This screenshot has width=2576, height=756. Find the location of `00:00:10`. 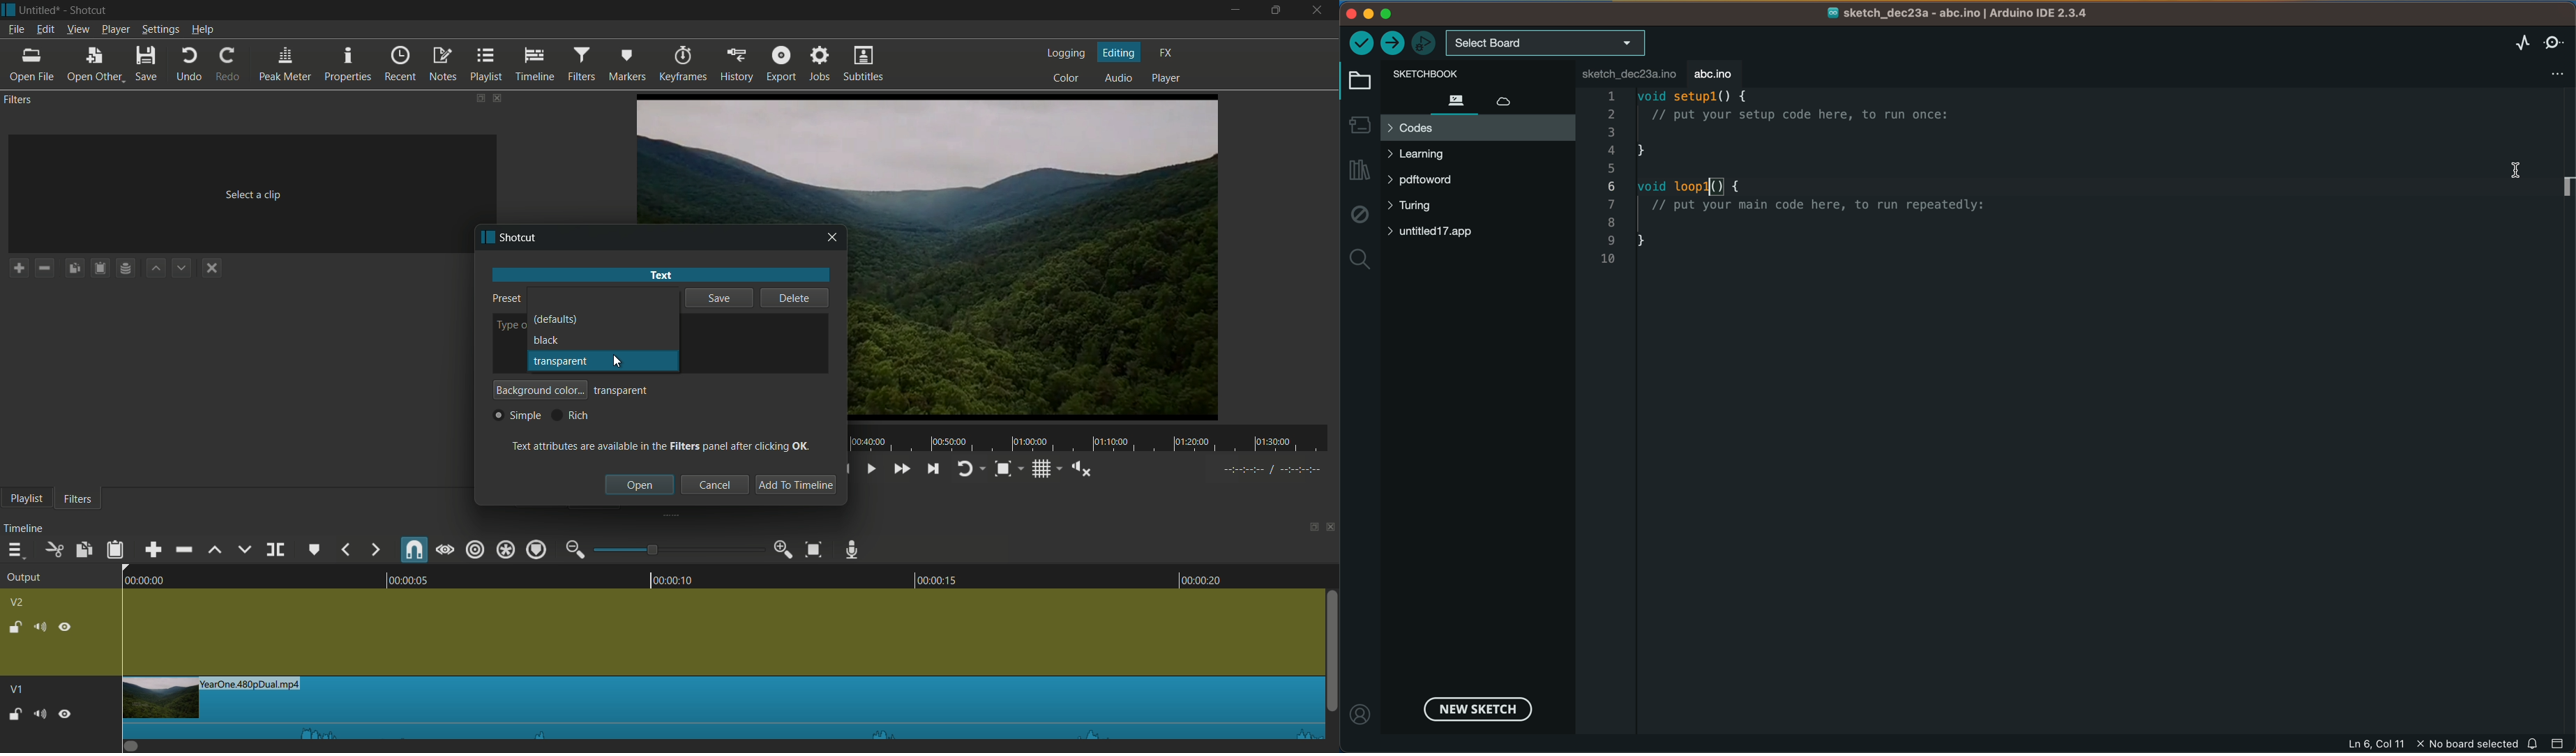

00:00:10 is located at coordinates (675, 578).